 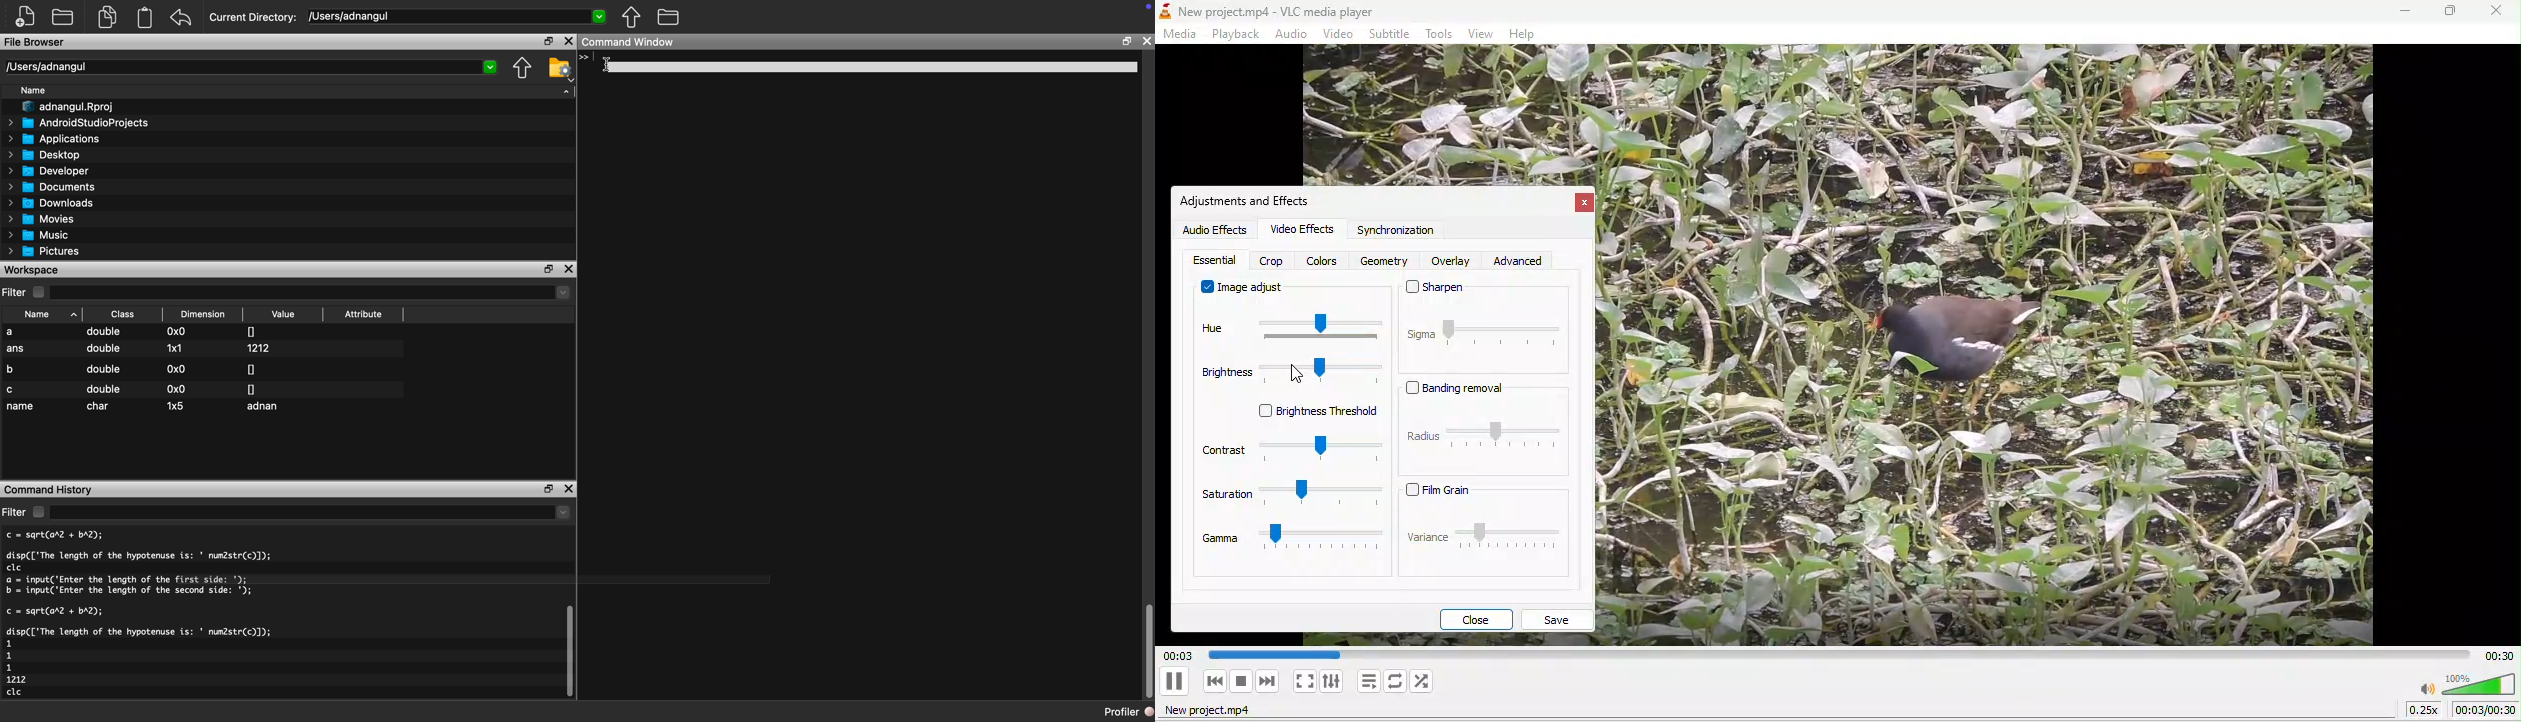 I want to click on  Applications, so click(x=58, y=138).